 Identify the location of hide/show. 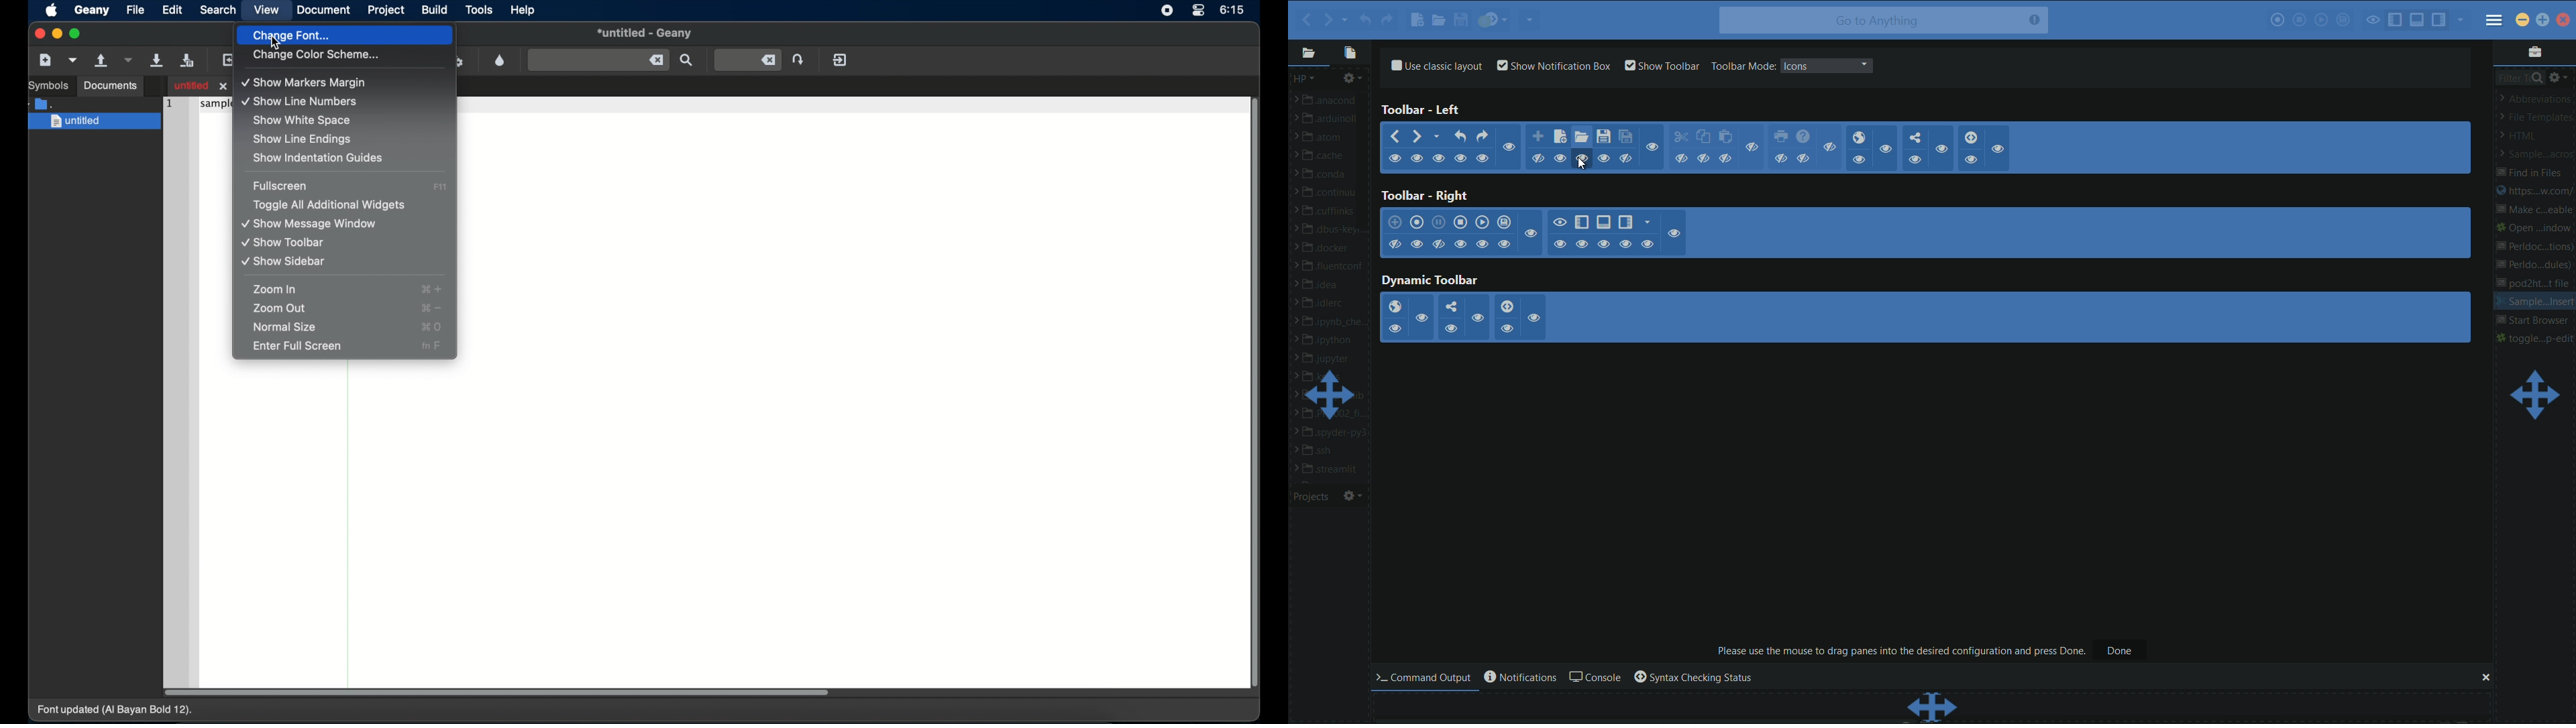
(1648, 244).